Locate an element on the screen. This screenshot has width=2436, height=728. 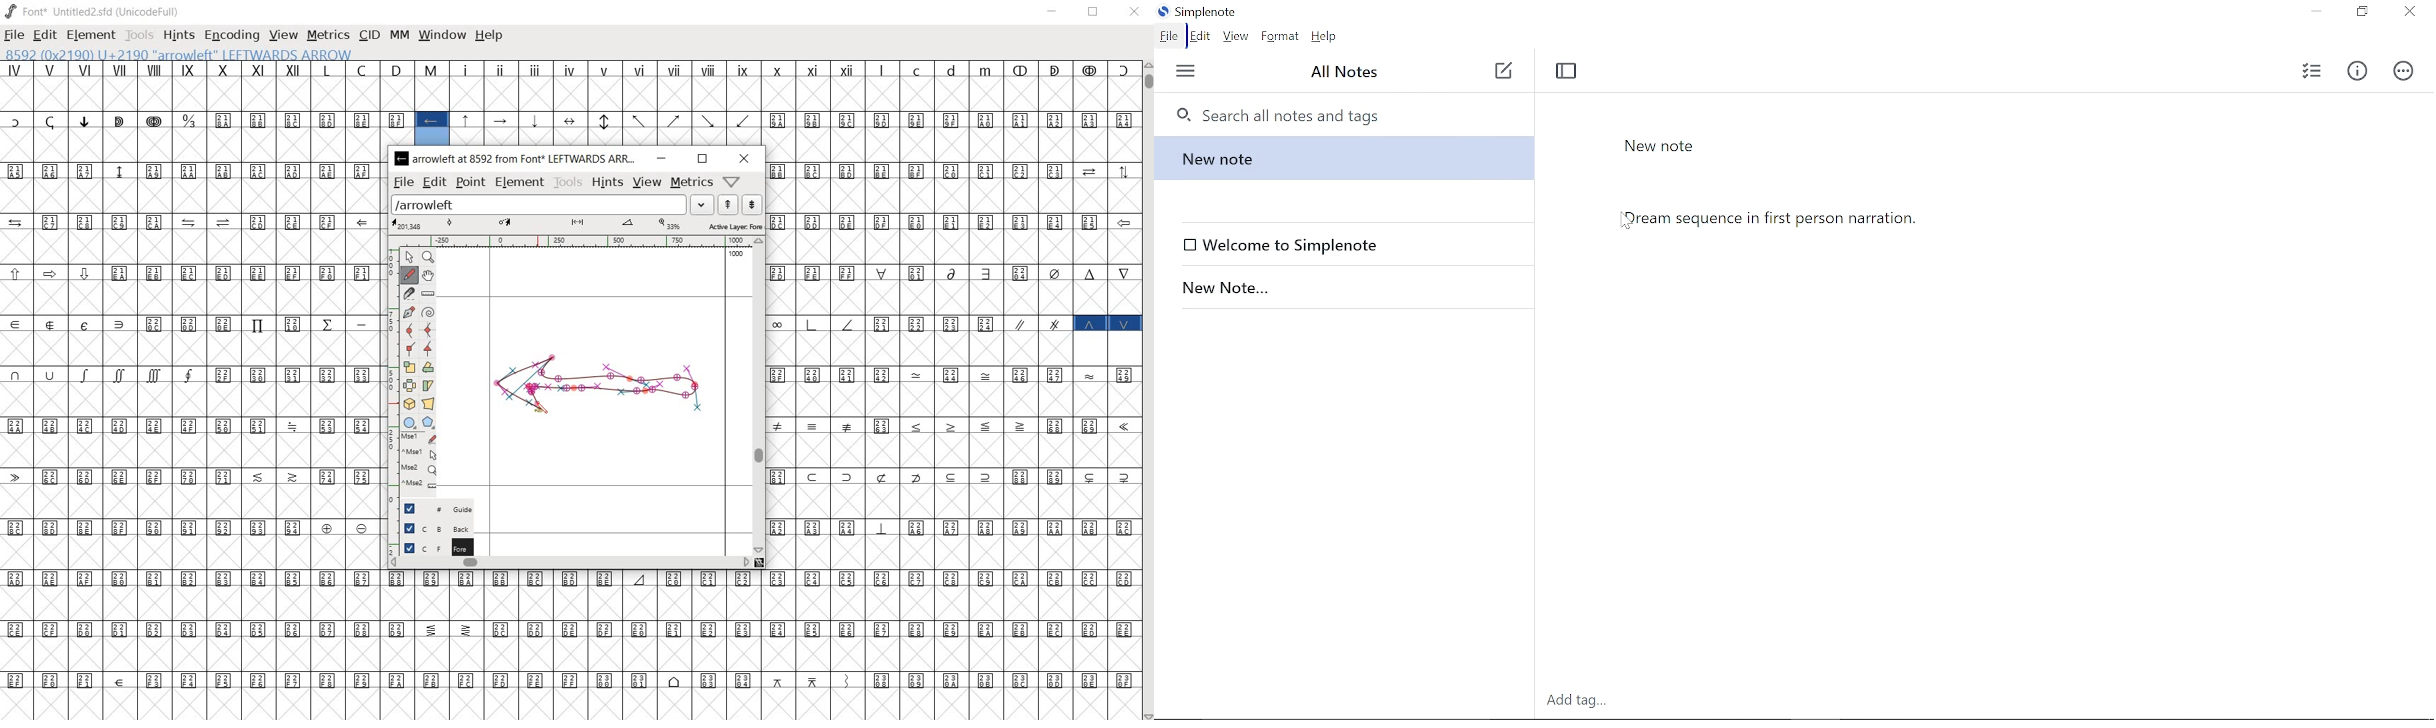
Close is located at coordinates (2410, 13).